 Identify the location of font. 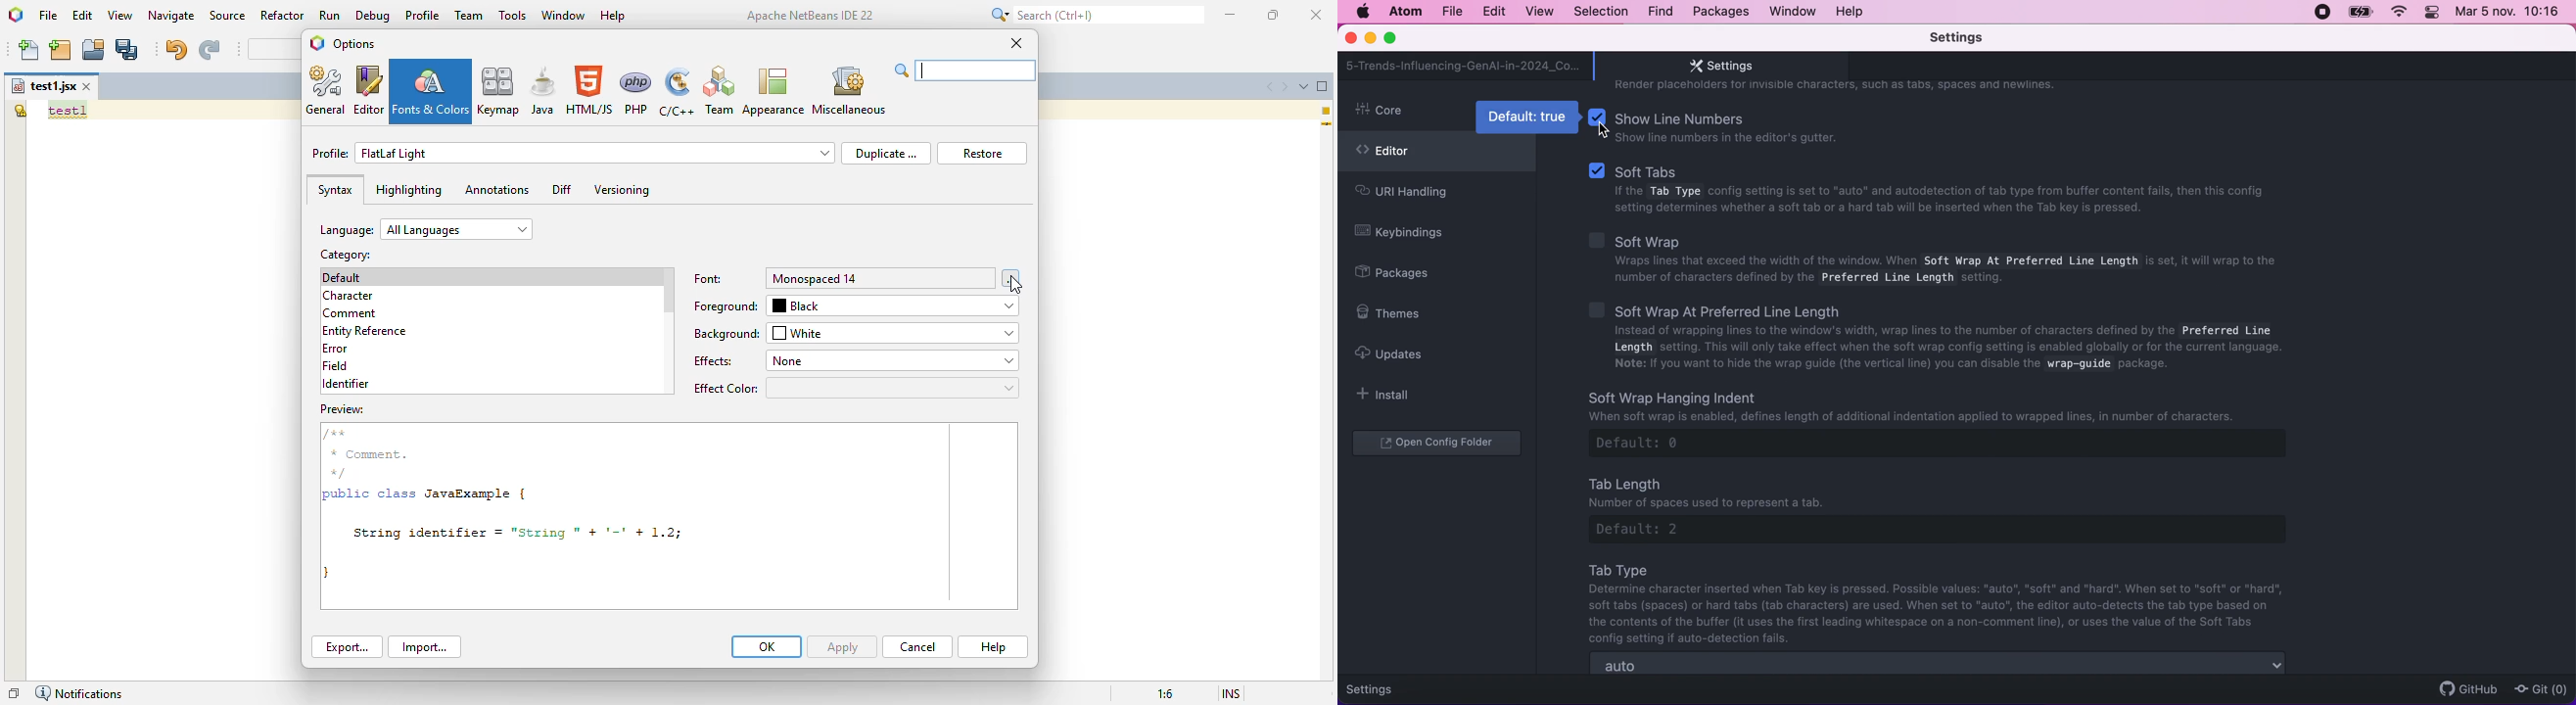
(709, 279).